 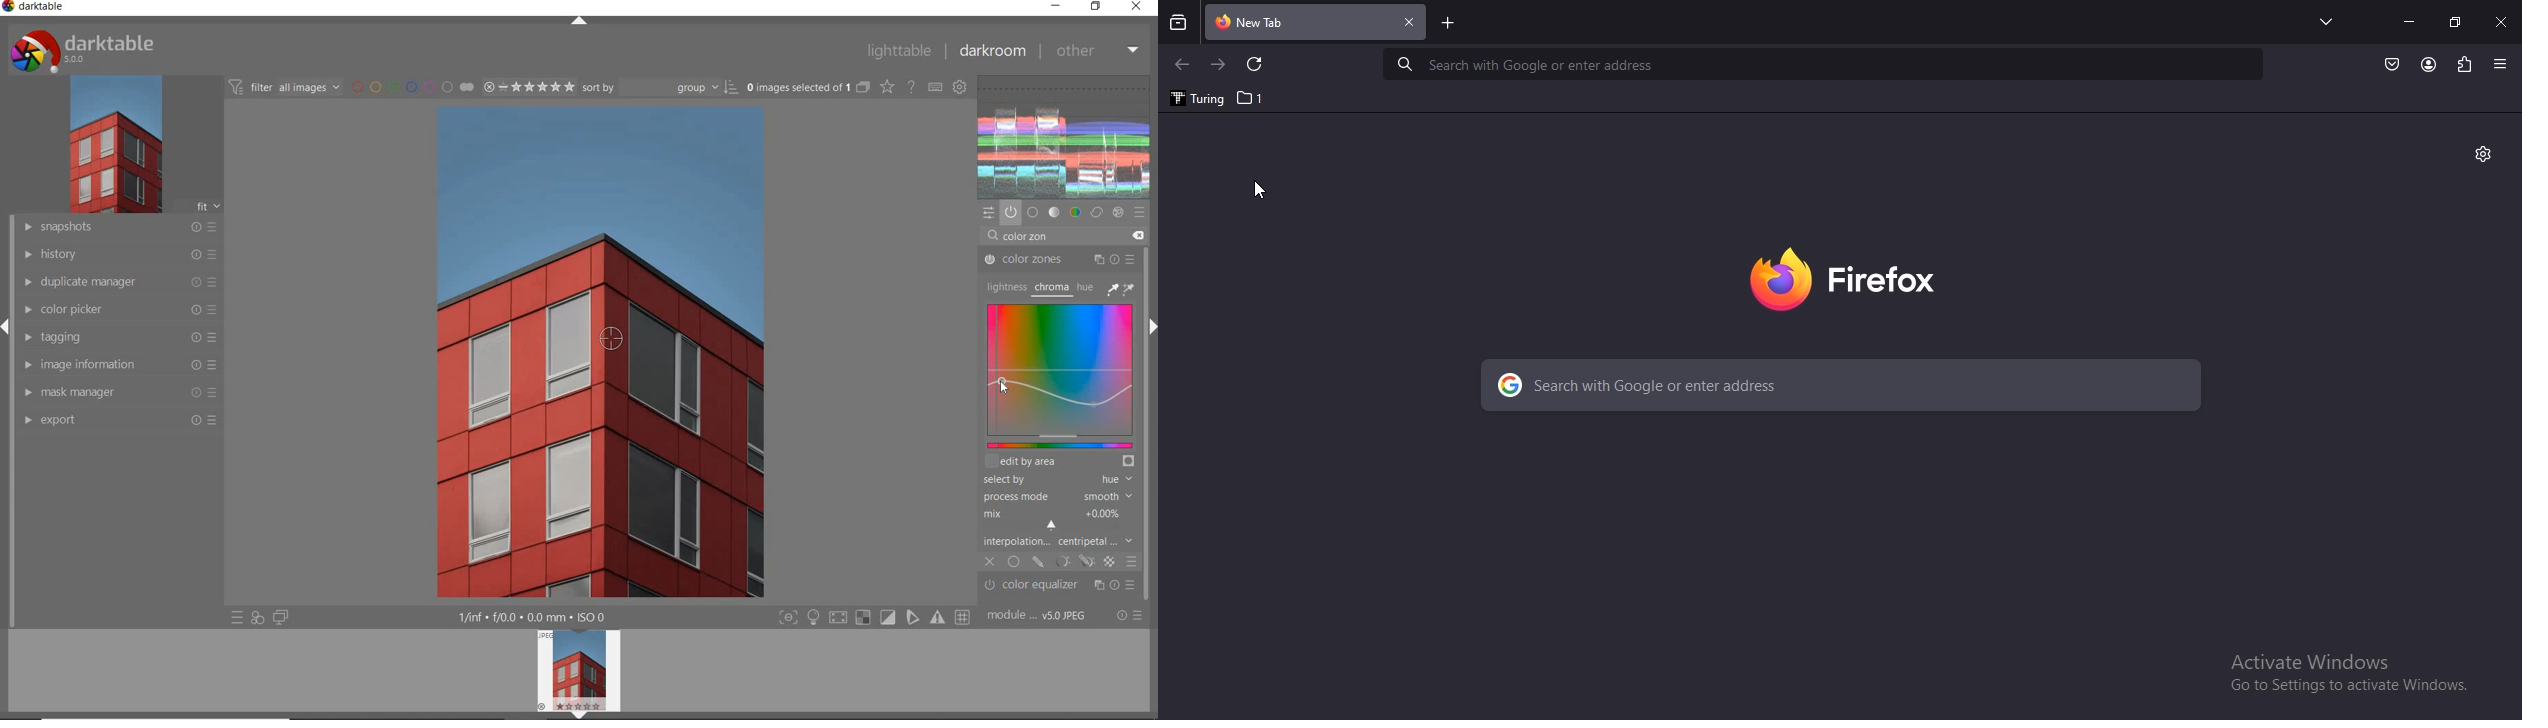 I want to click on waveform, so click(x=1067, y=136).